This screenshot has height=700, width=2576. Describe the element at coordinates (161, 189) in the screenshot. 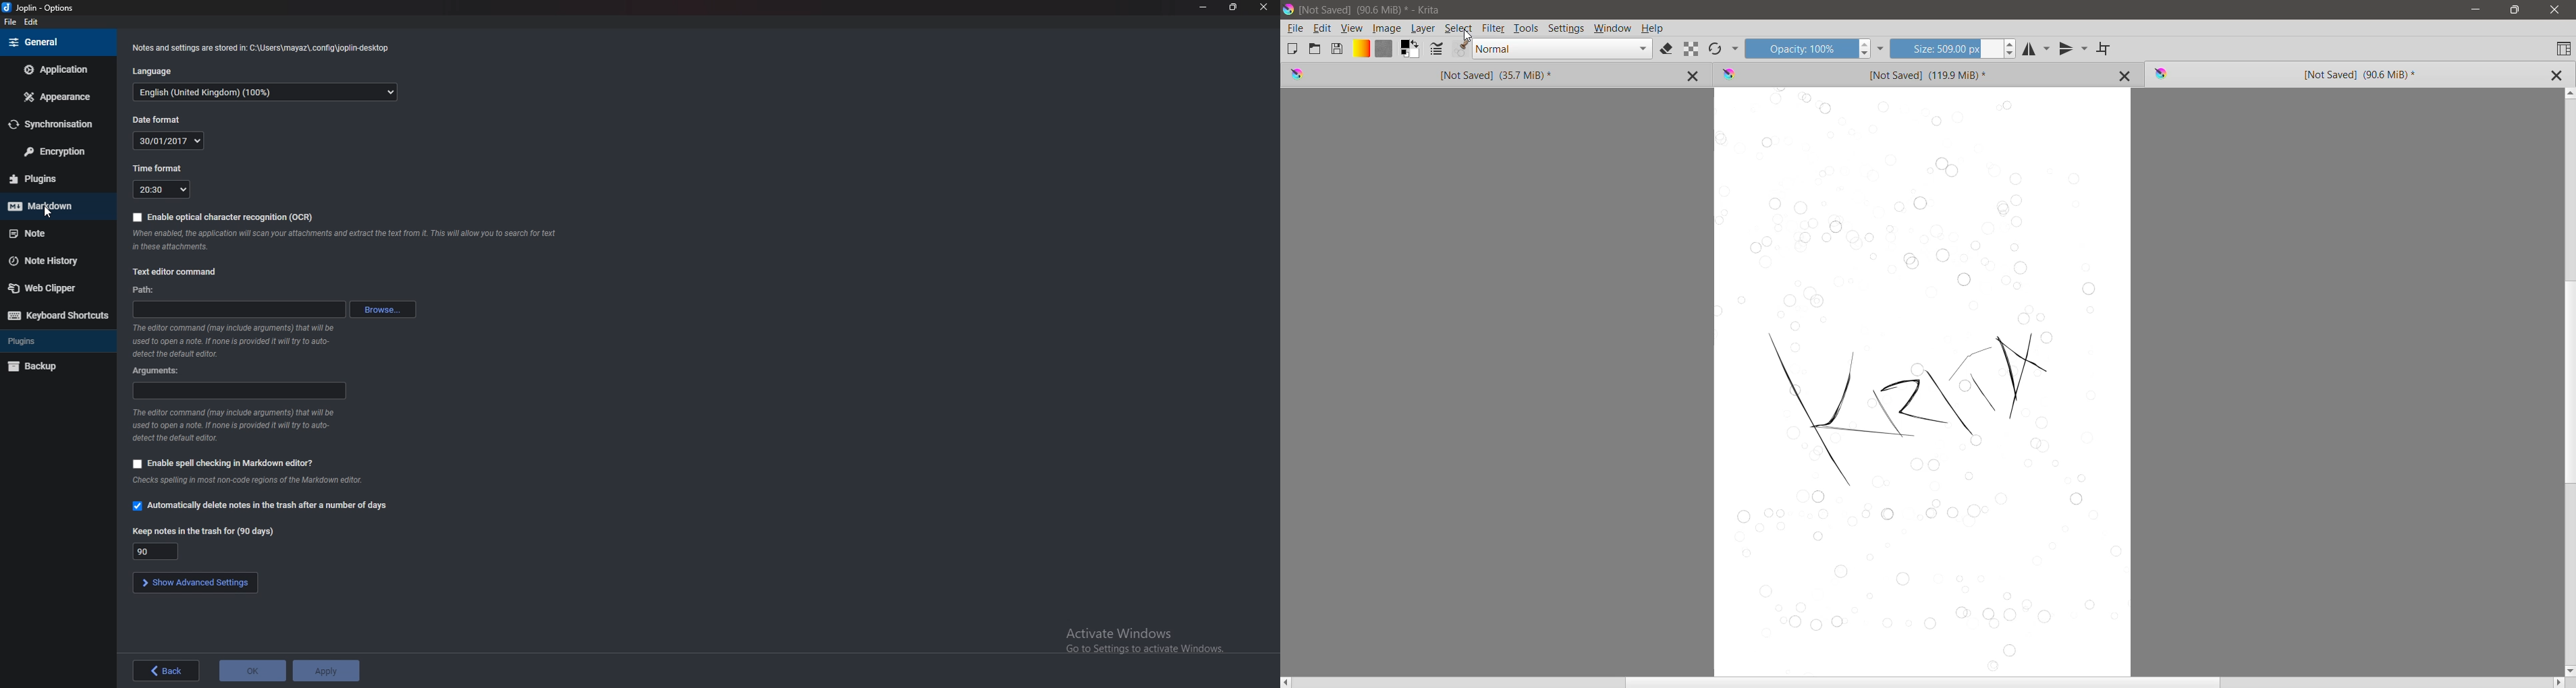

I see `20:30` at that location.